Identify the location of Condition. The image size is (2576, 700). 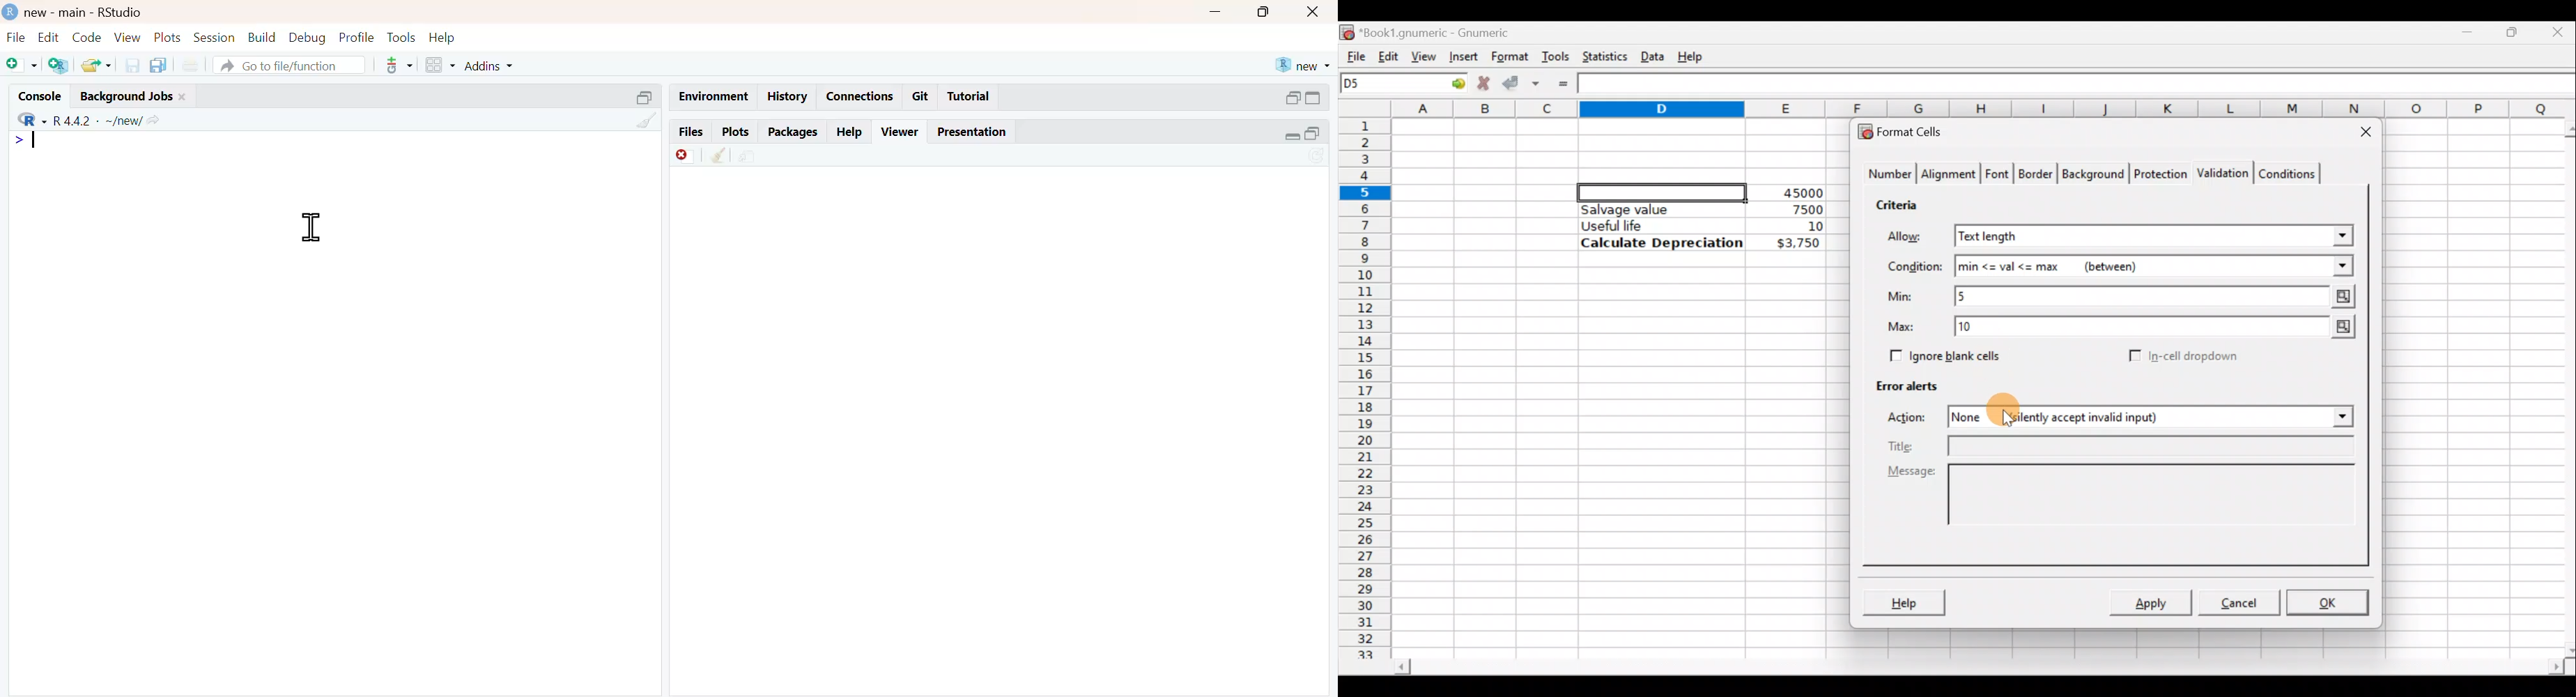
(1915, 267).